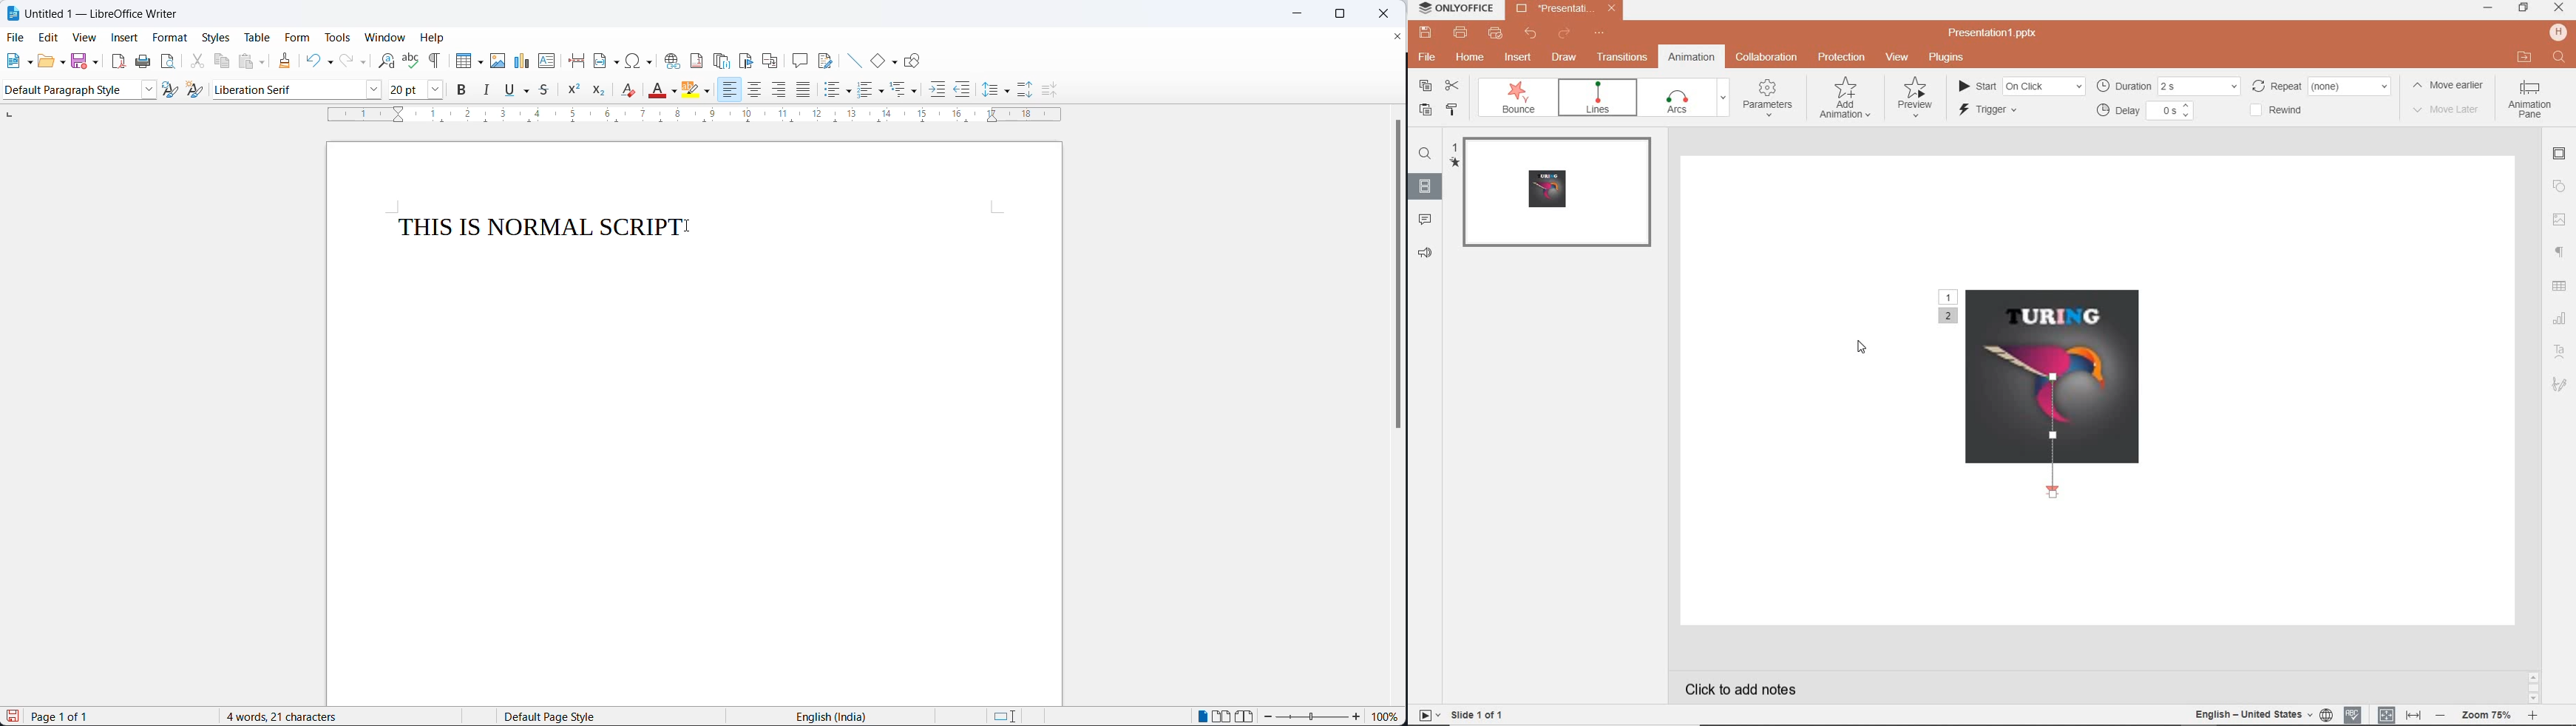 The image size is (2576, 728). Describe the element at coordinates (549, 90) in the screenshot. I see `strike through` at that location.